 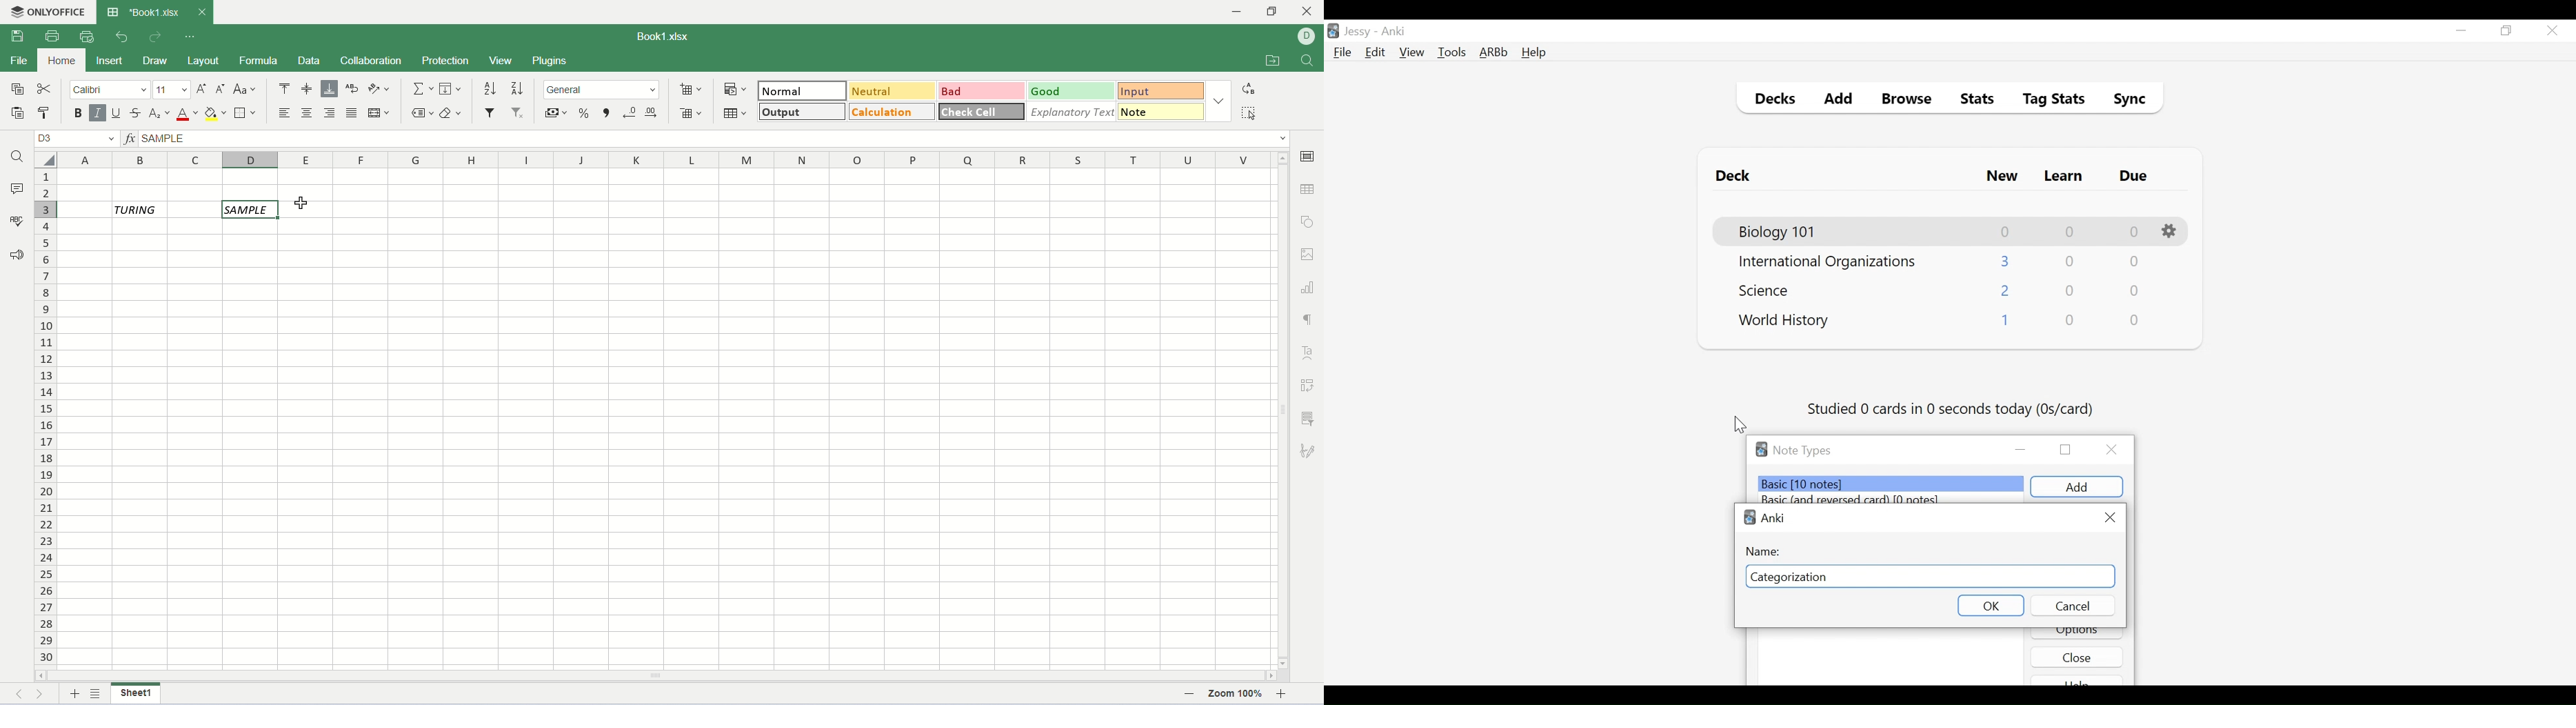 I want to click on minimize, so click(x=2461, y=31).